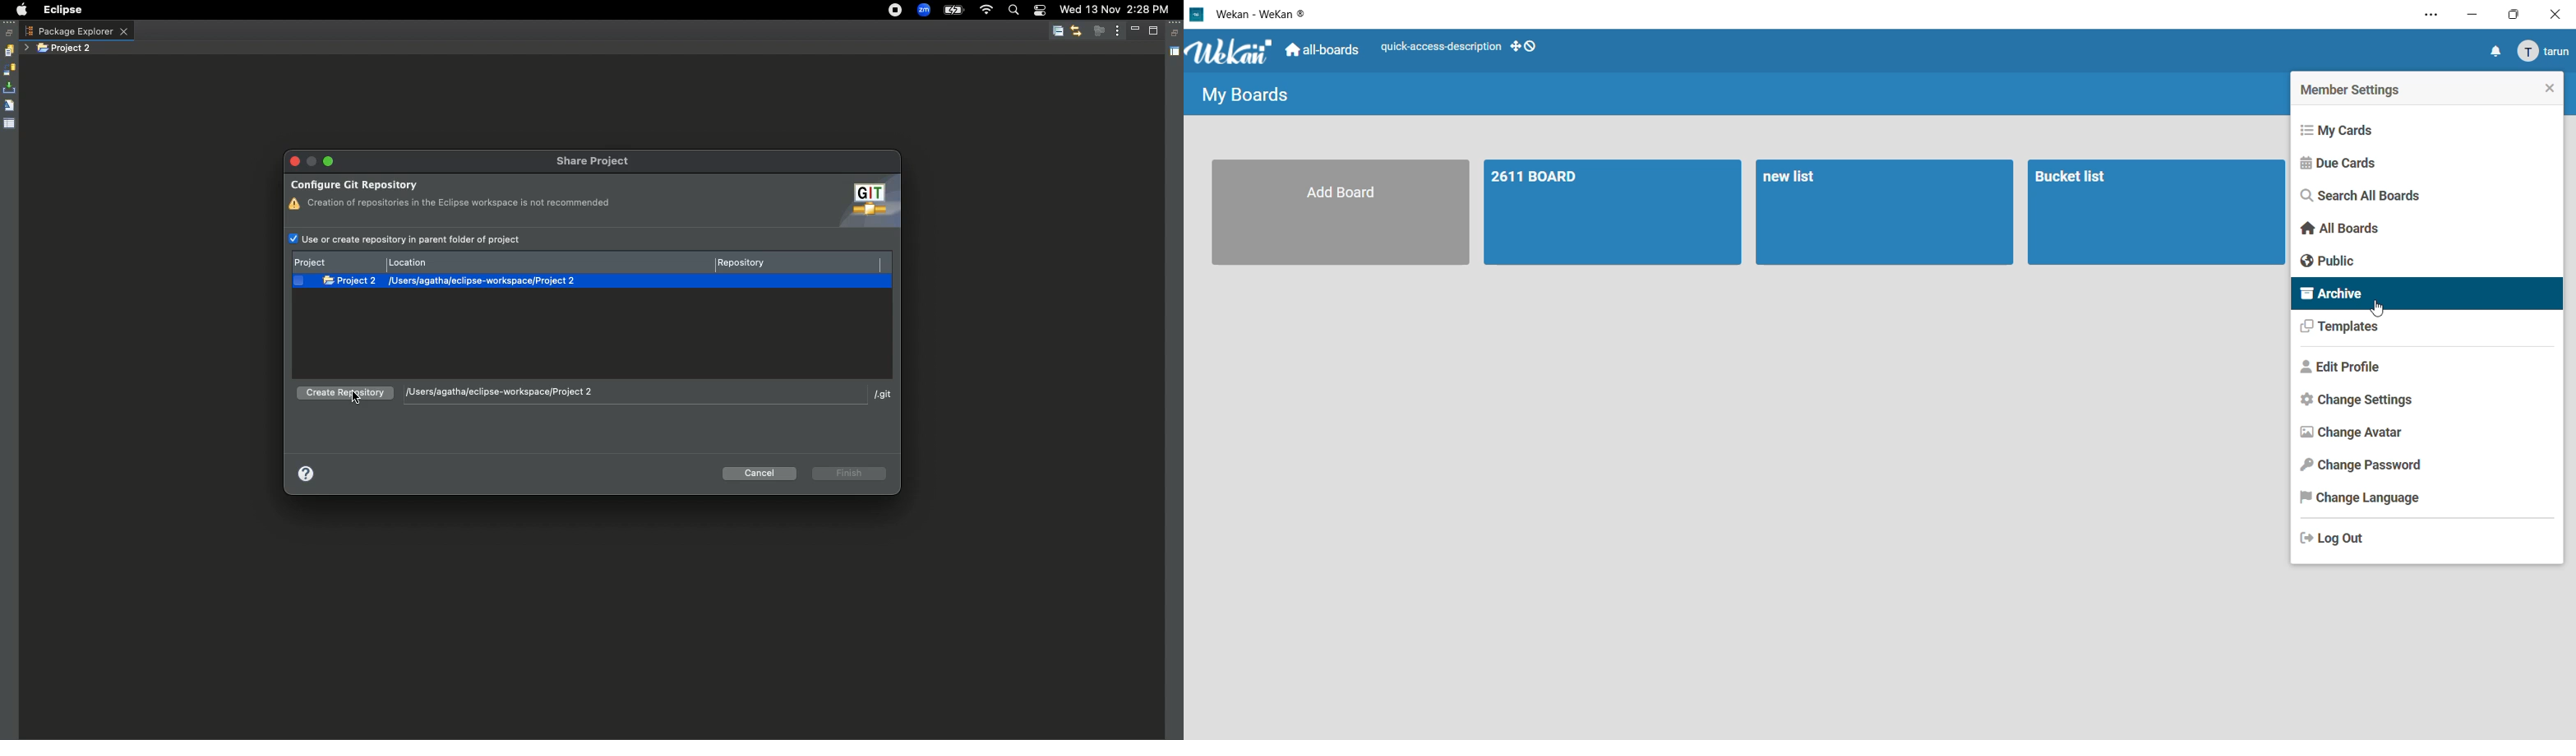 This screenshot has width=2576, height=756. I want to click on log out, so click(2337, 536).